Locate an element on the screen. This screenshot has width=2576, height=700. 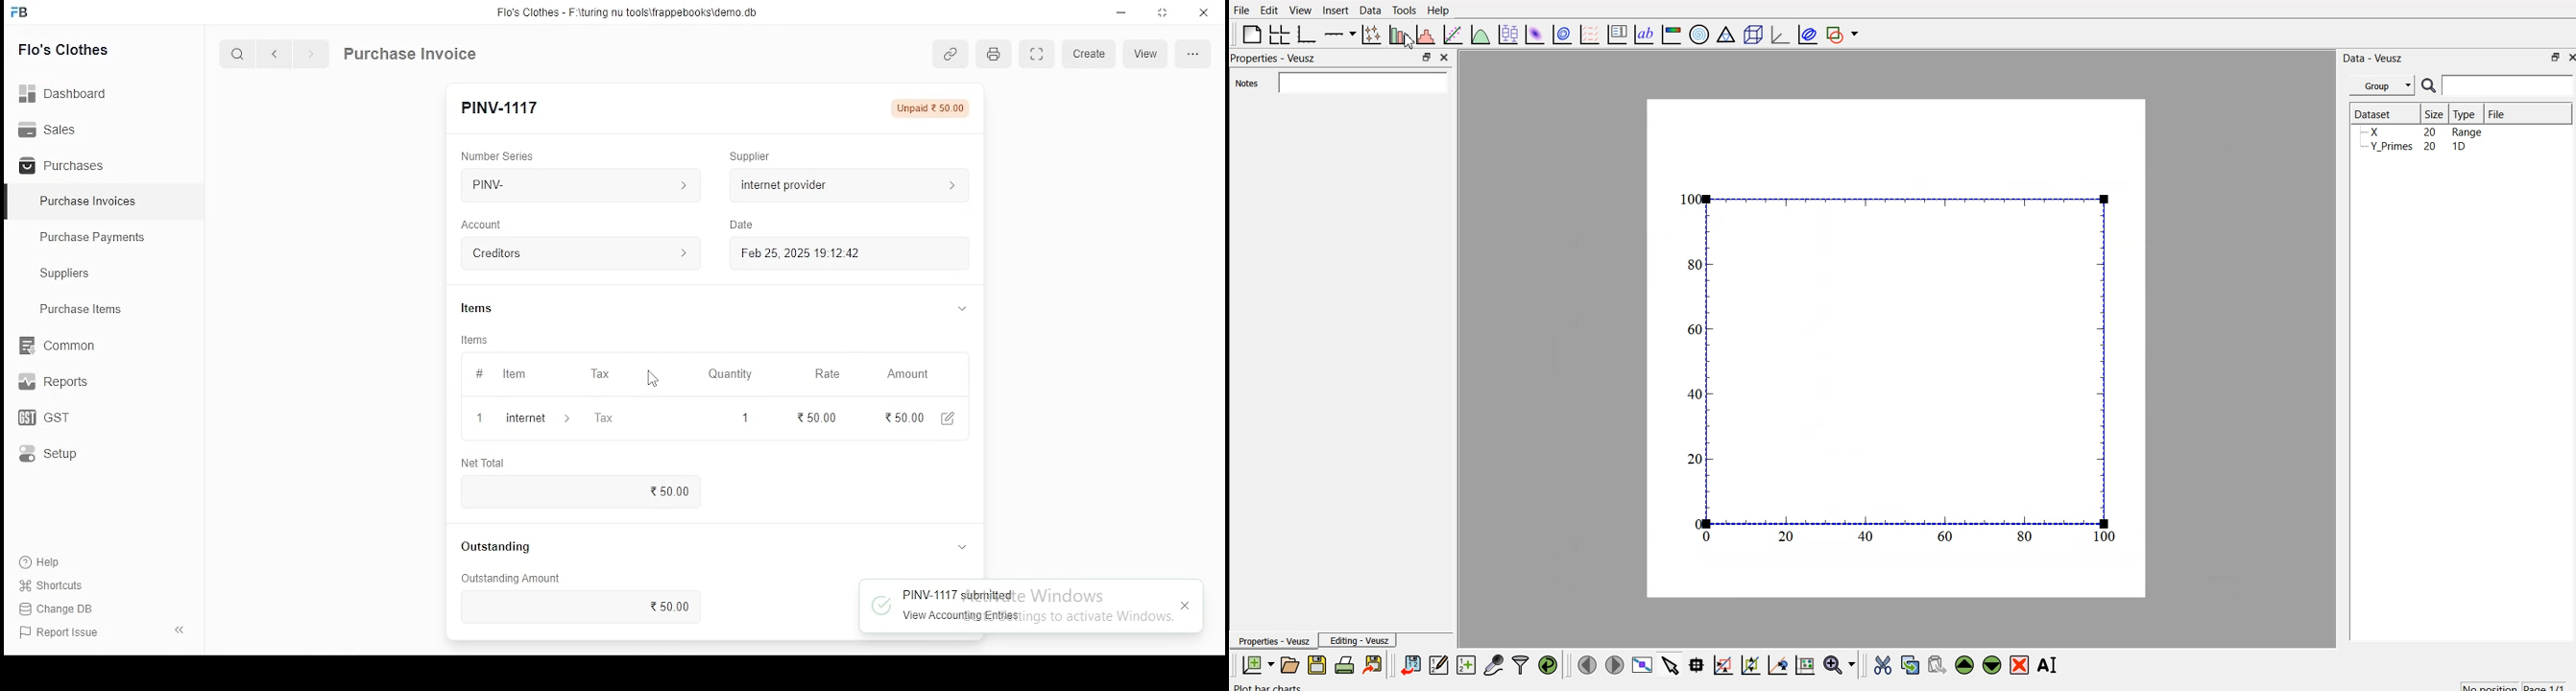
1 is located at coordinates (743, 417).